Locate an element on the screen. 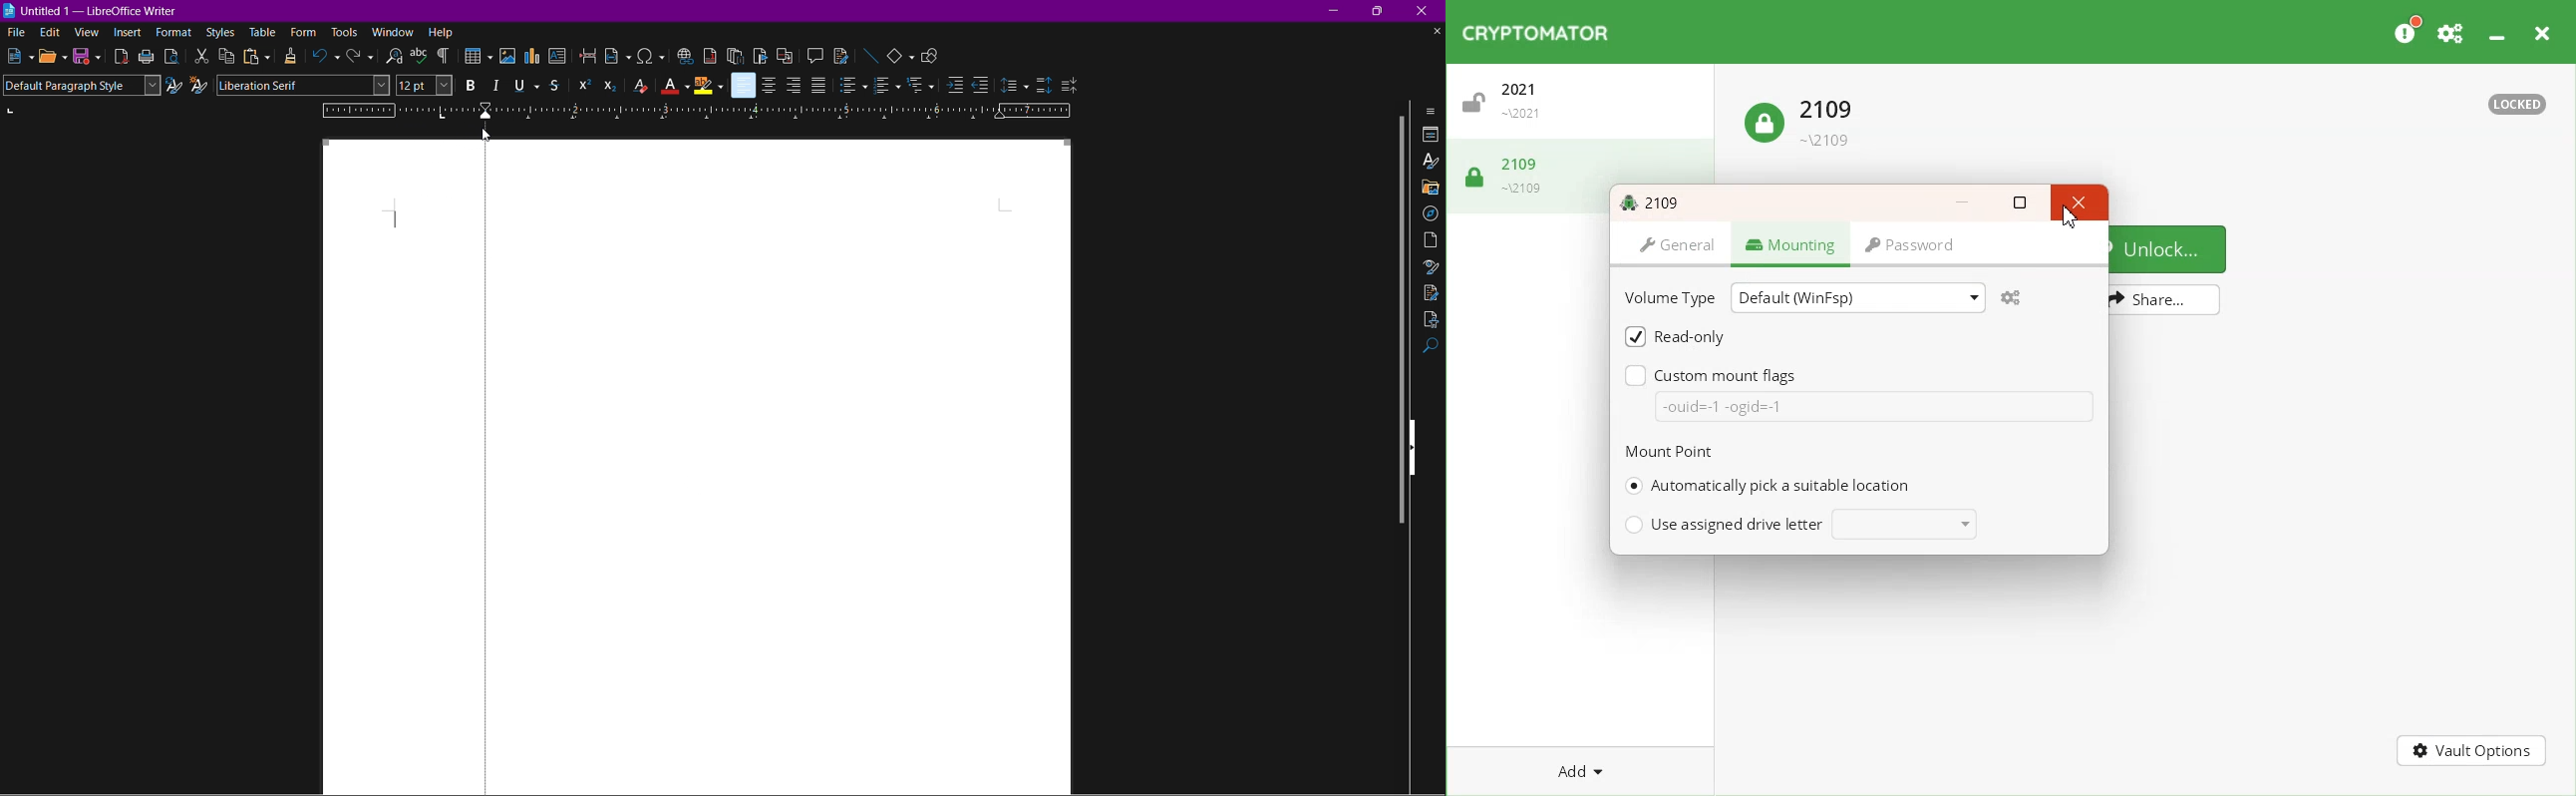 Image resolution: width=2576 pixels, height=812 pixels. General is located at coordinates (1673, 246).